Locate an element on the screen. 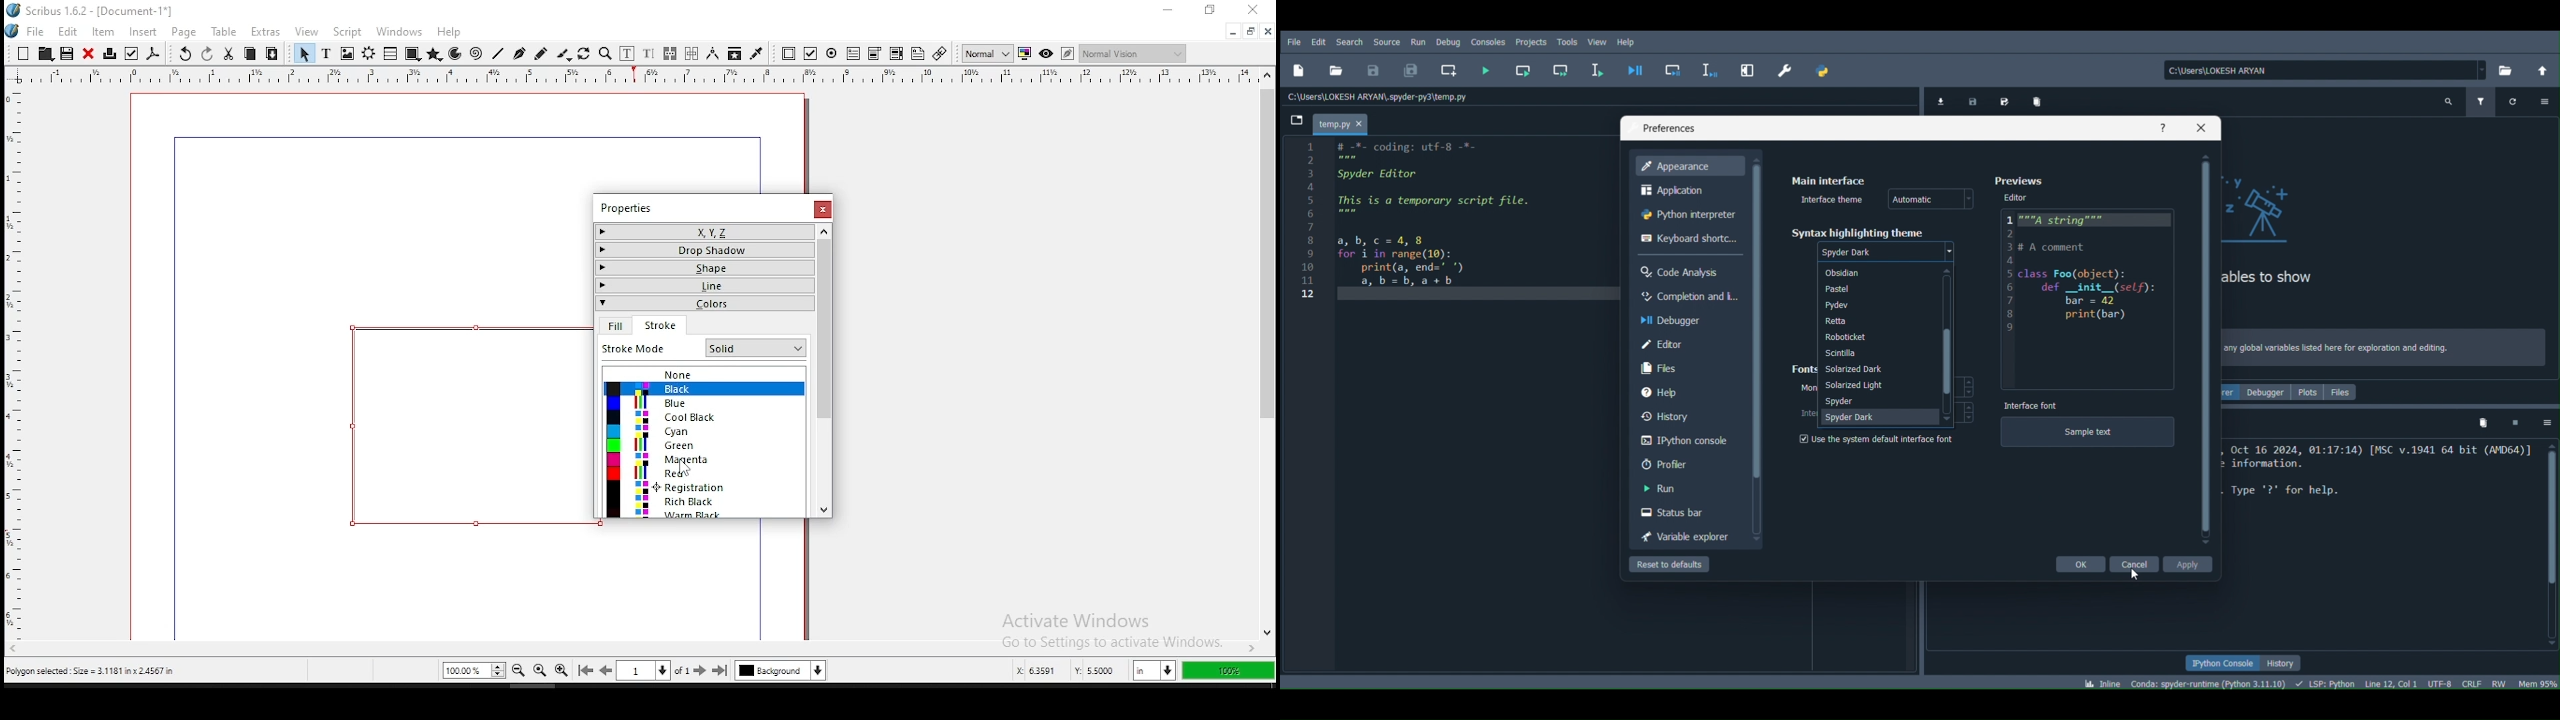  Editor is located at coordinates (1693, 345).